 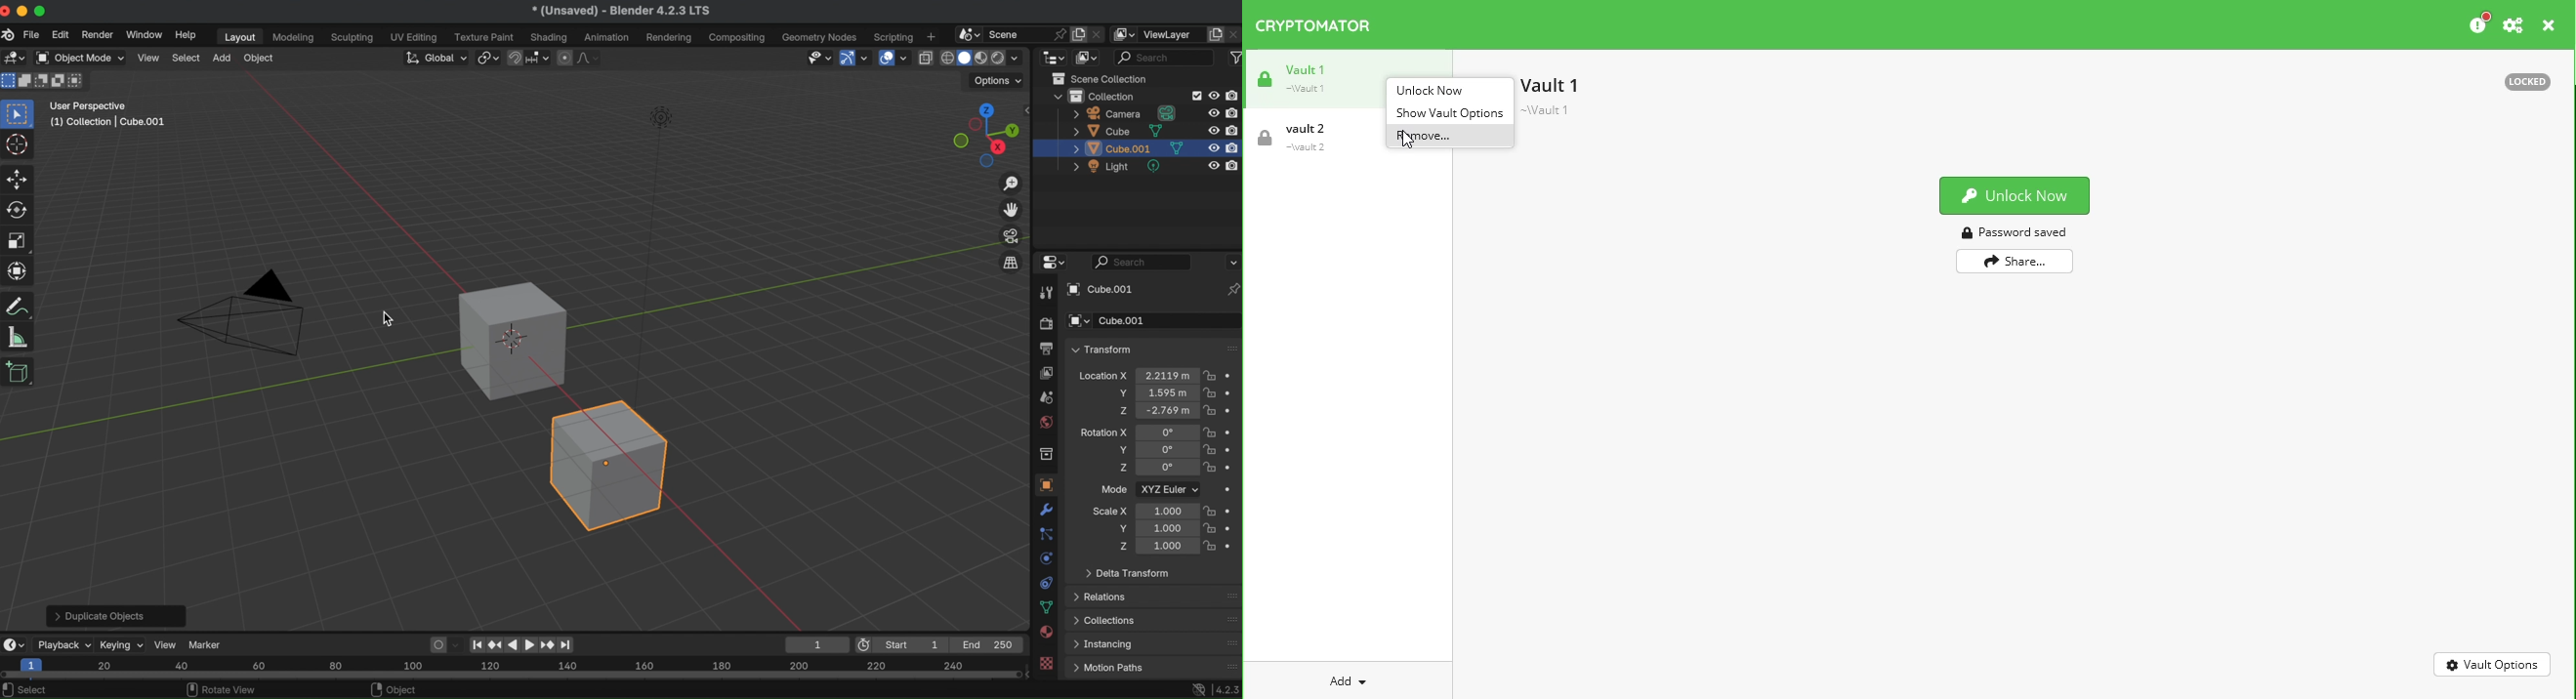 I want to click on animate property, so click(x=1233, y=410).